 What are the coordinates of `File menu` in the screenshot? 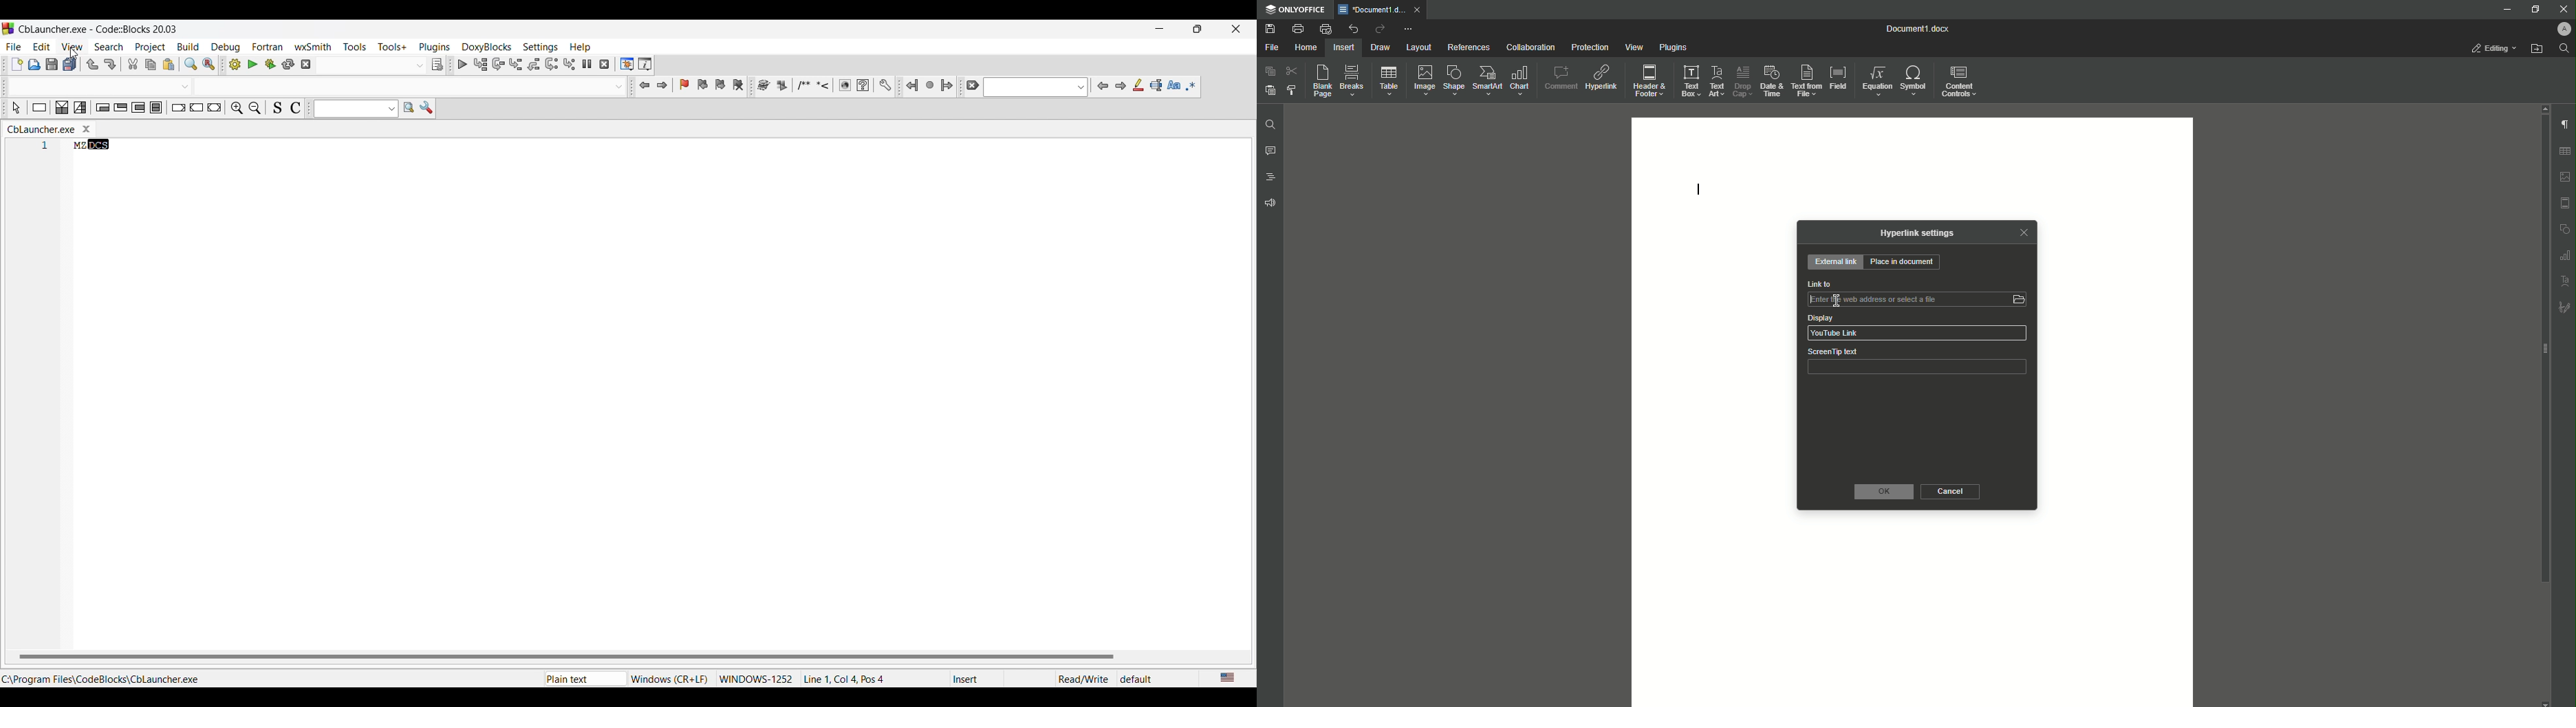 It's located at (14, 46).